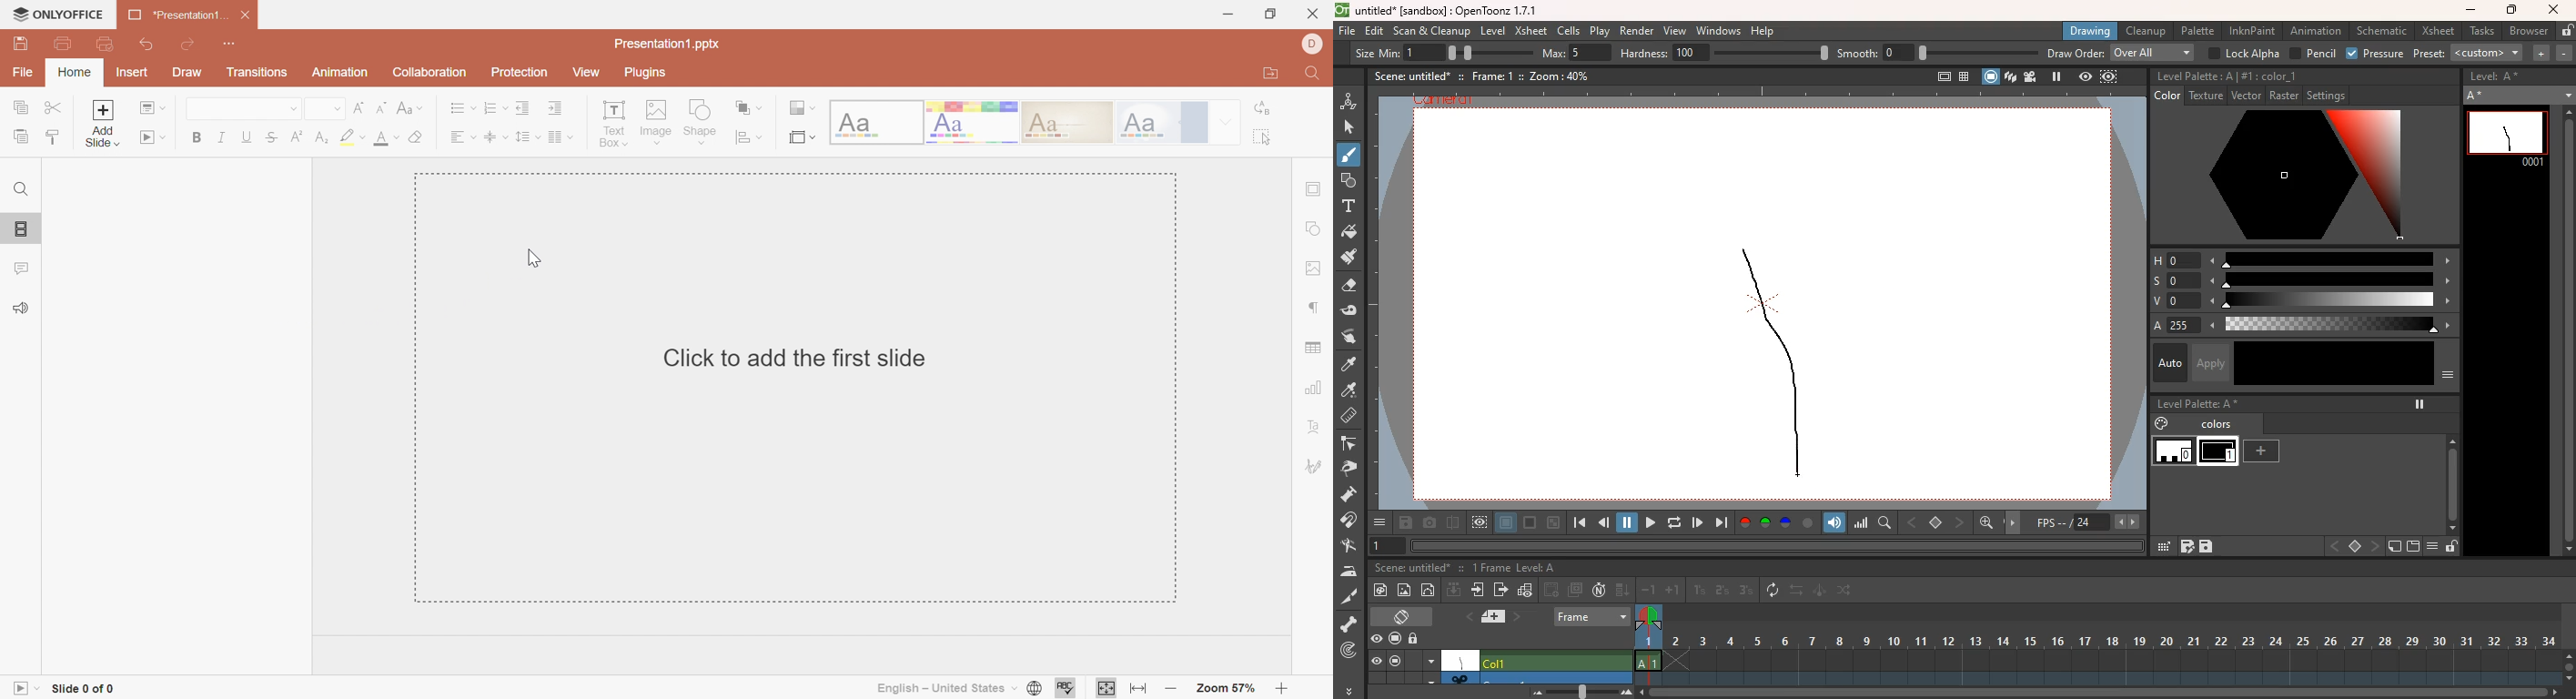 The width and height of the screenshot is (2576, 700). I want to click on measure, so click(1350, 417).